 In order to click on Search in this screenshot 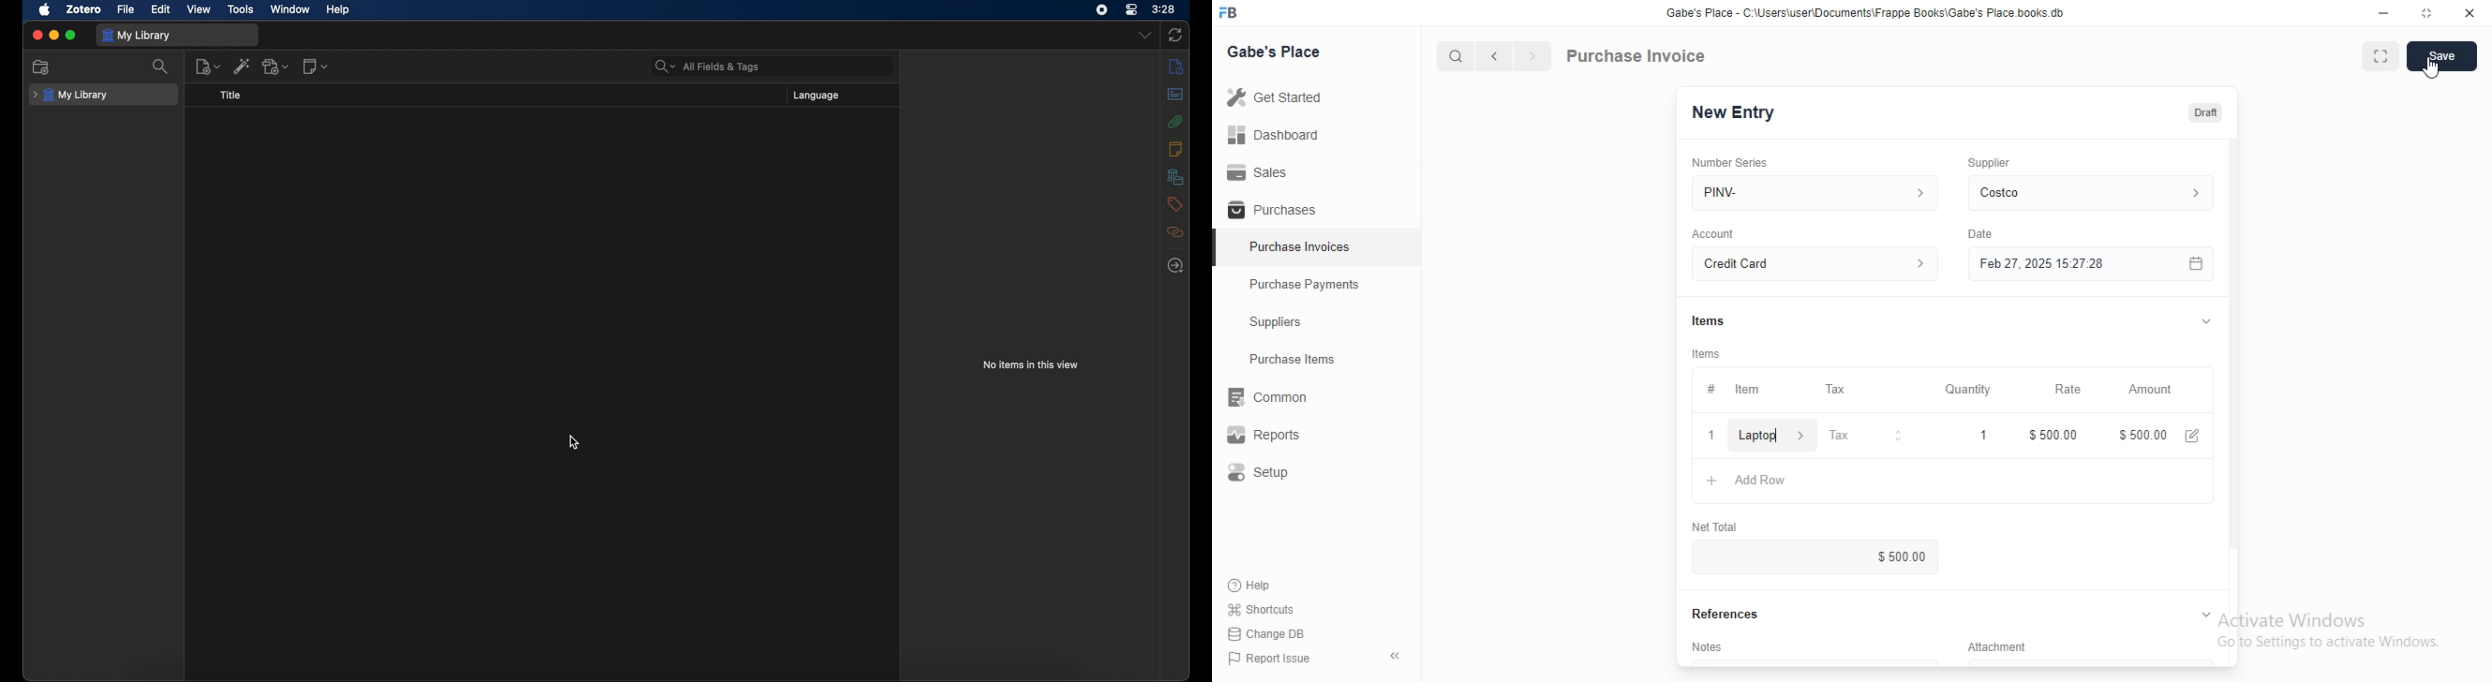, I will do `click(1455, 56)`.